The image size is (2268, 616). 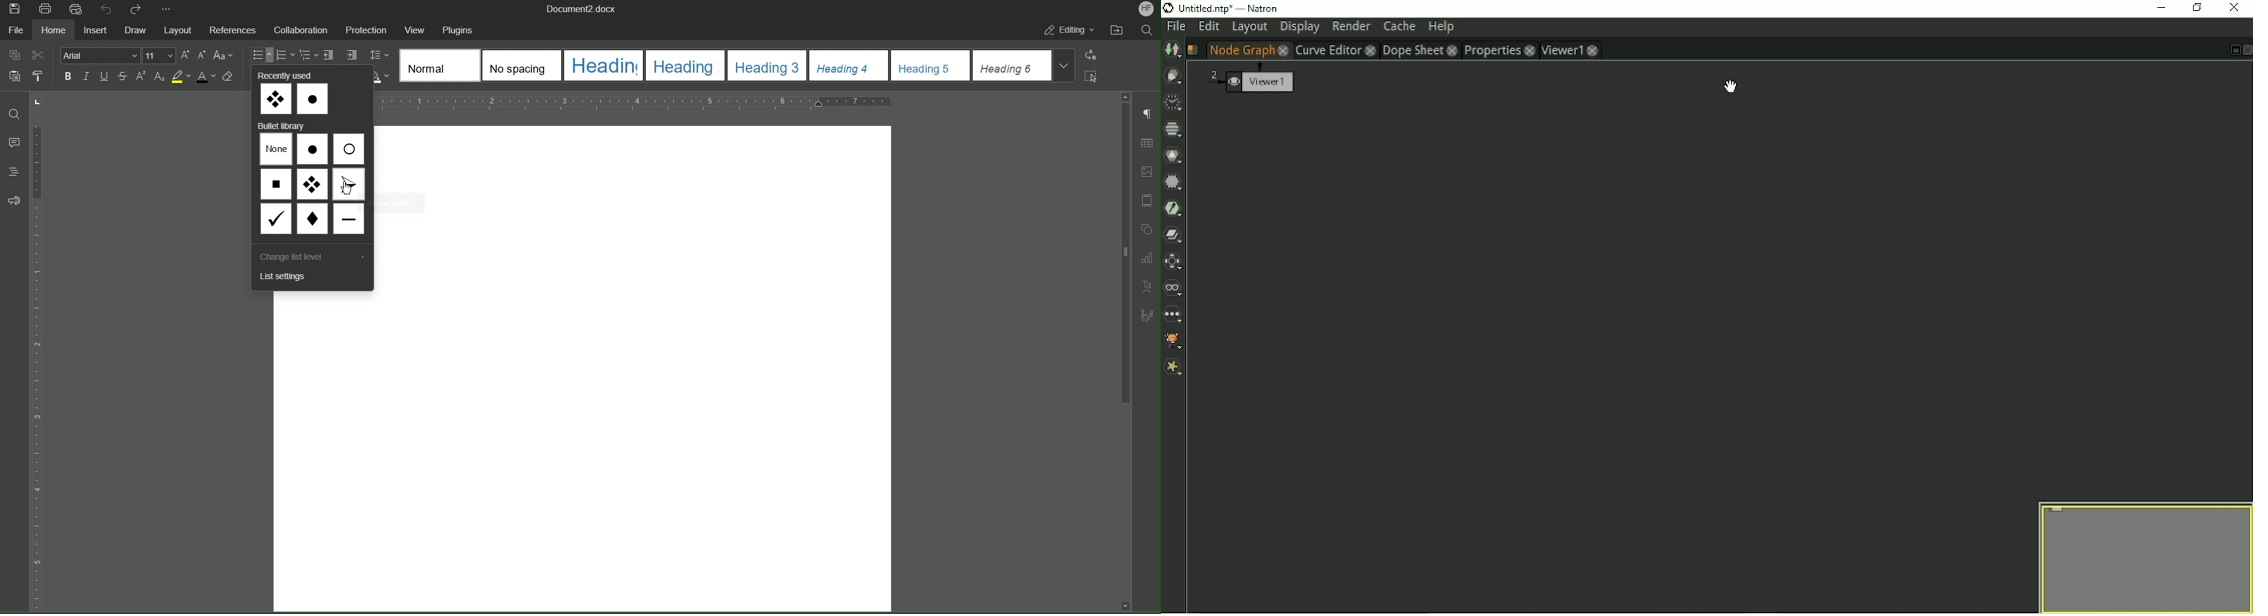 I want to click on Plugins, so click(x=463, y=30).